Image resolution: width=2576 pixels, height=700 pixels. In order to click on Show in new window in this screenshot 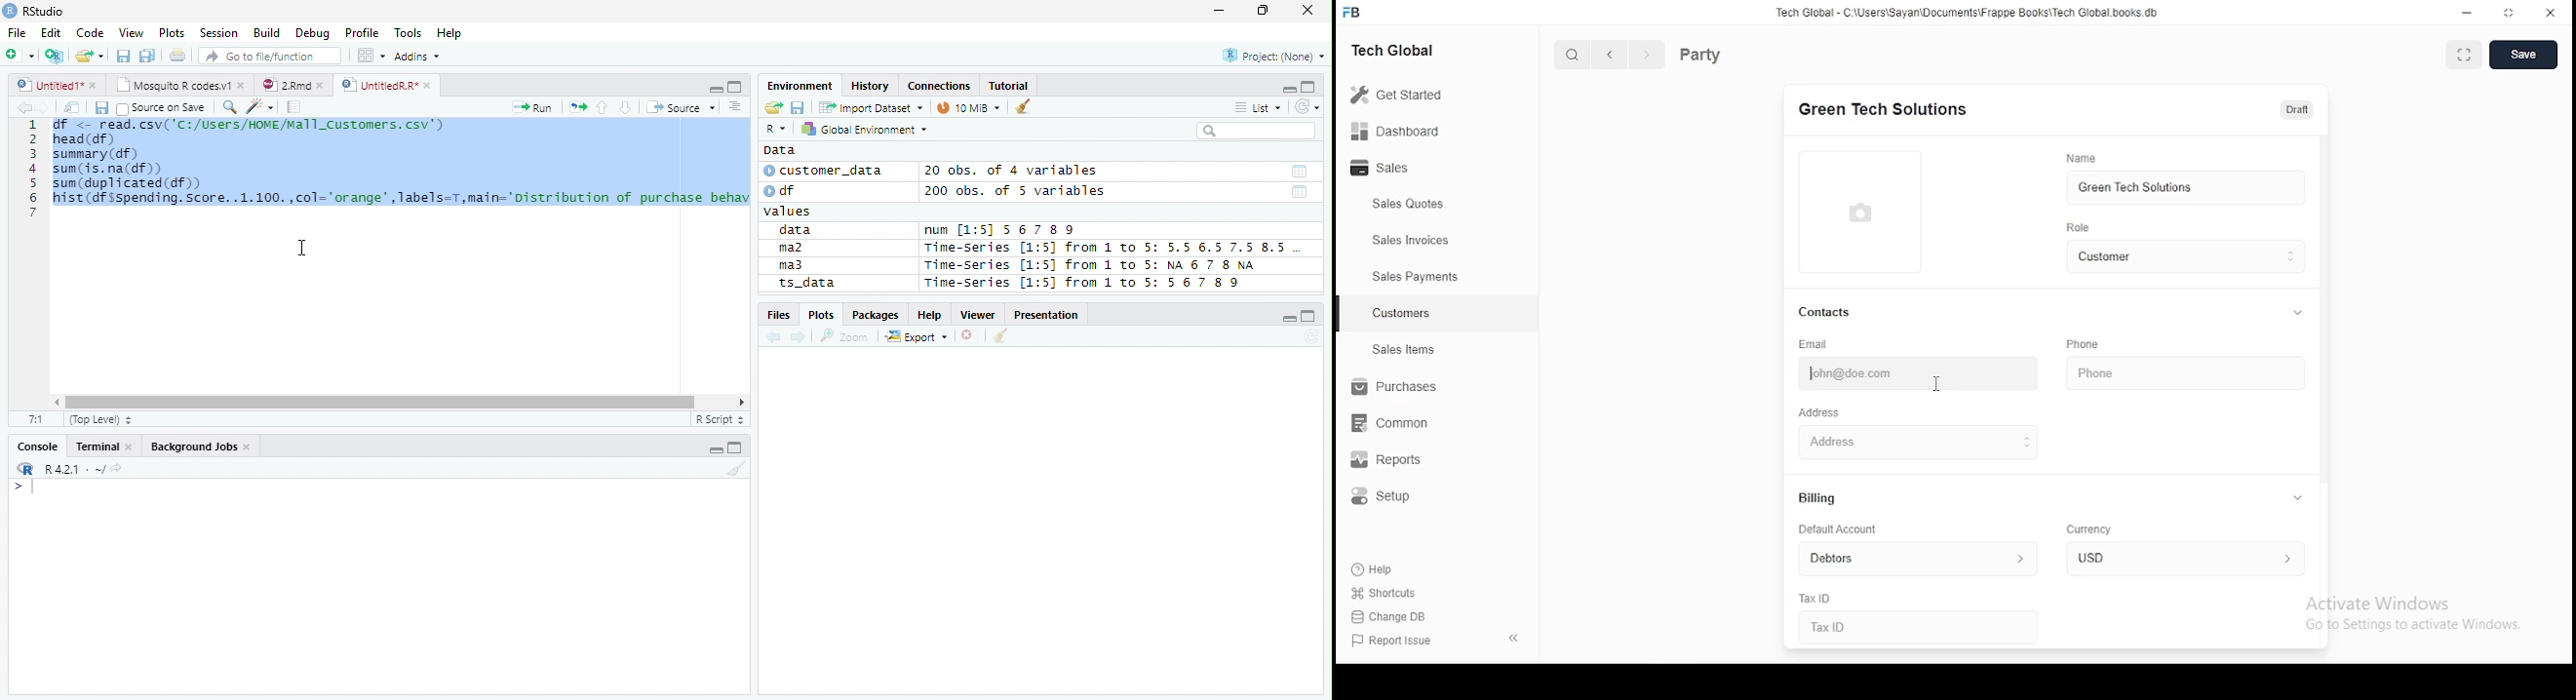, I will do `click(73, 107)`.